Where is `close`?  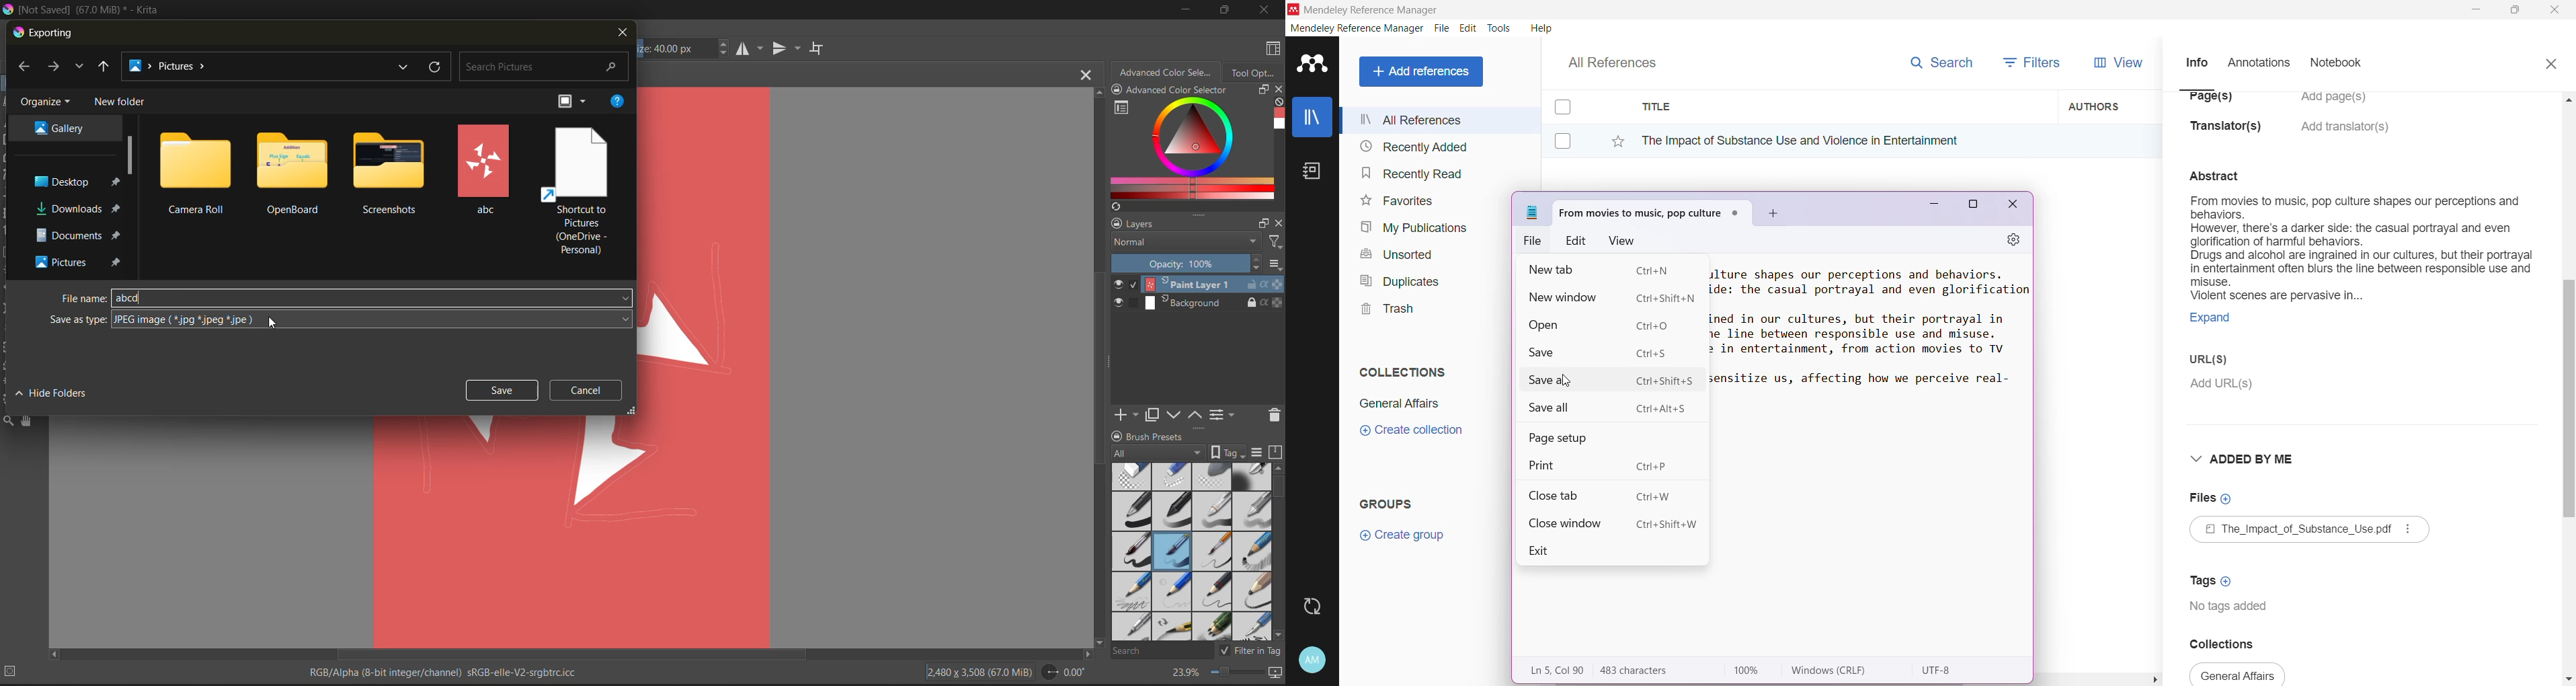
close is located at coordinates (1264, 11).